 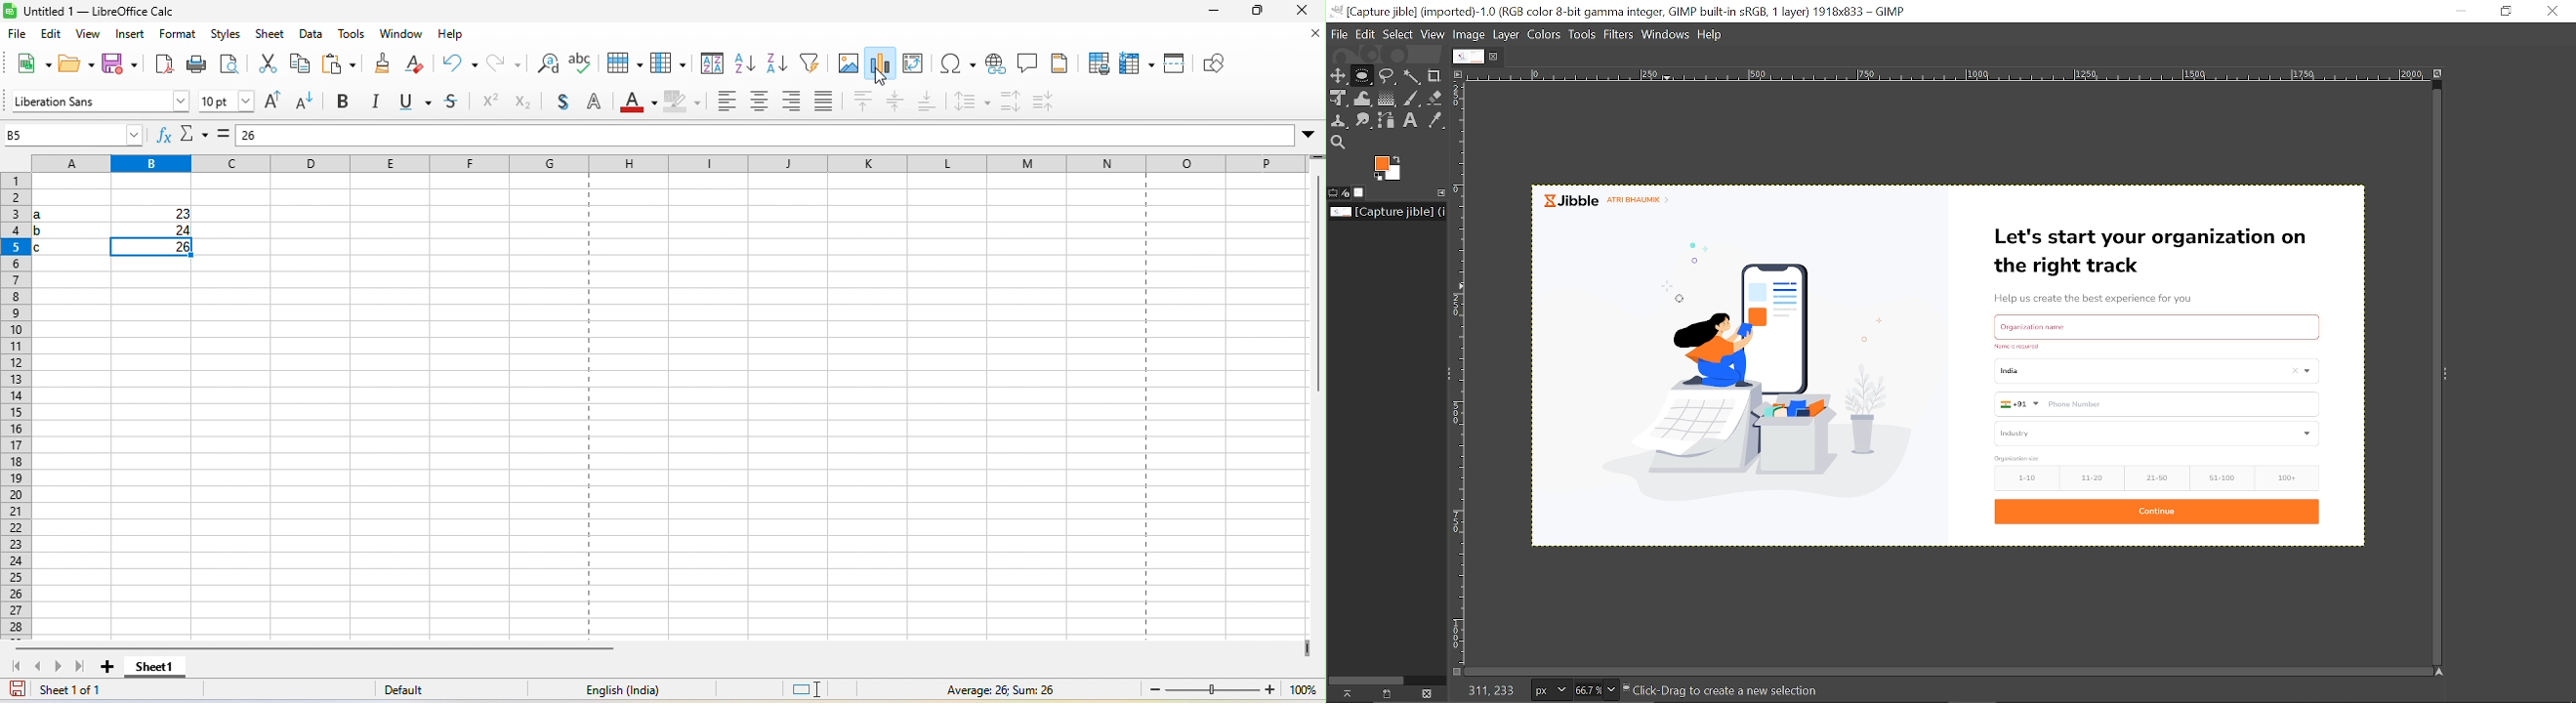 I want to click on Close, so click(x=2552, y=11).